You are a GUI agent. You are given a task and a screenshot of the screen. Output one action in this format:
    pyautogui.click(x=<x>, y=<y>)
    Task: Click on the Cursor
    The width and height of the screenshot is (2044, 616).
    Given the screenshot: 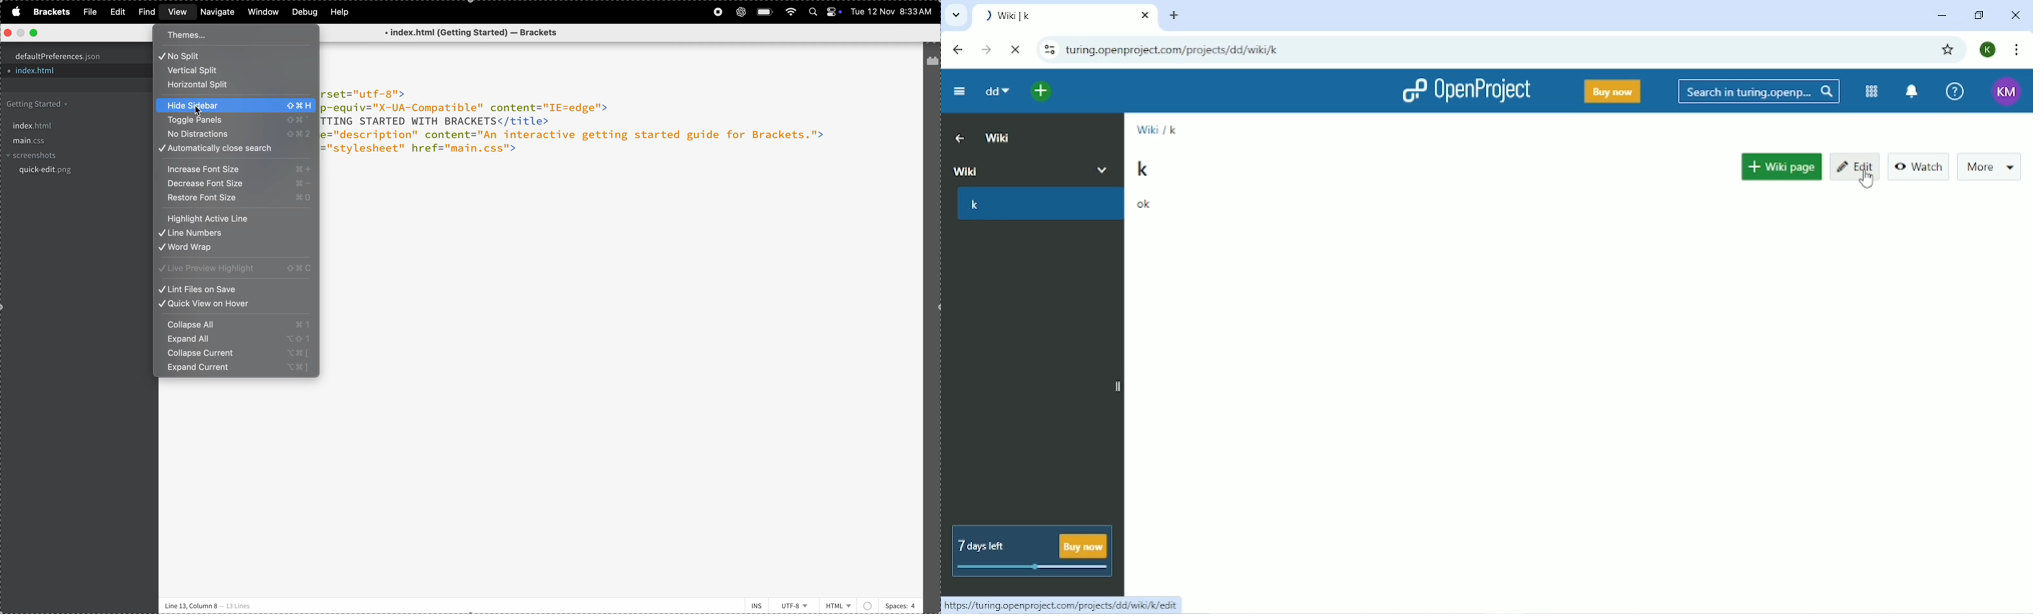 What is the action you would take?
    pyautogui.click(x=1865, y=177)
    